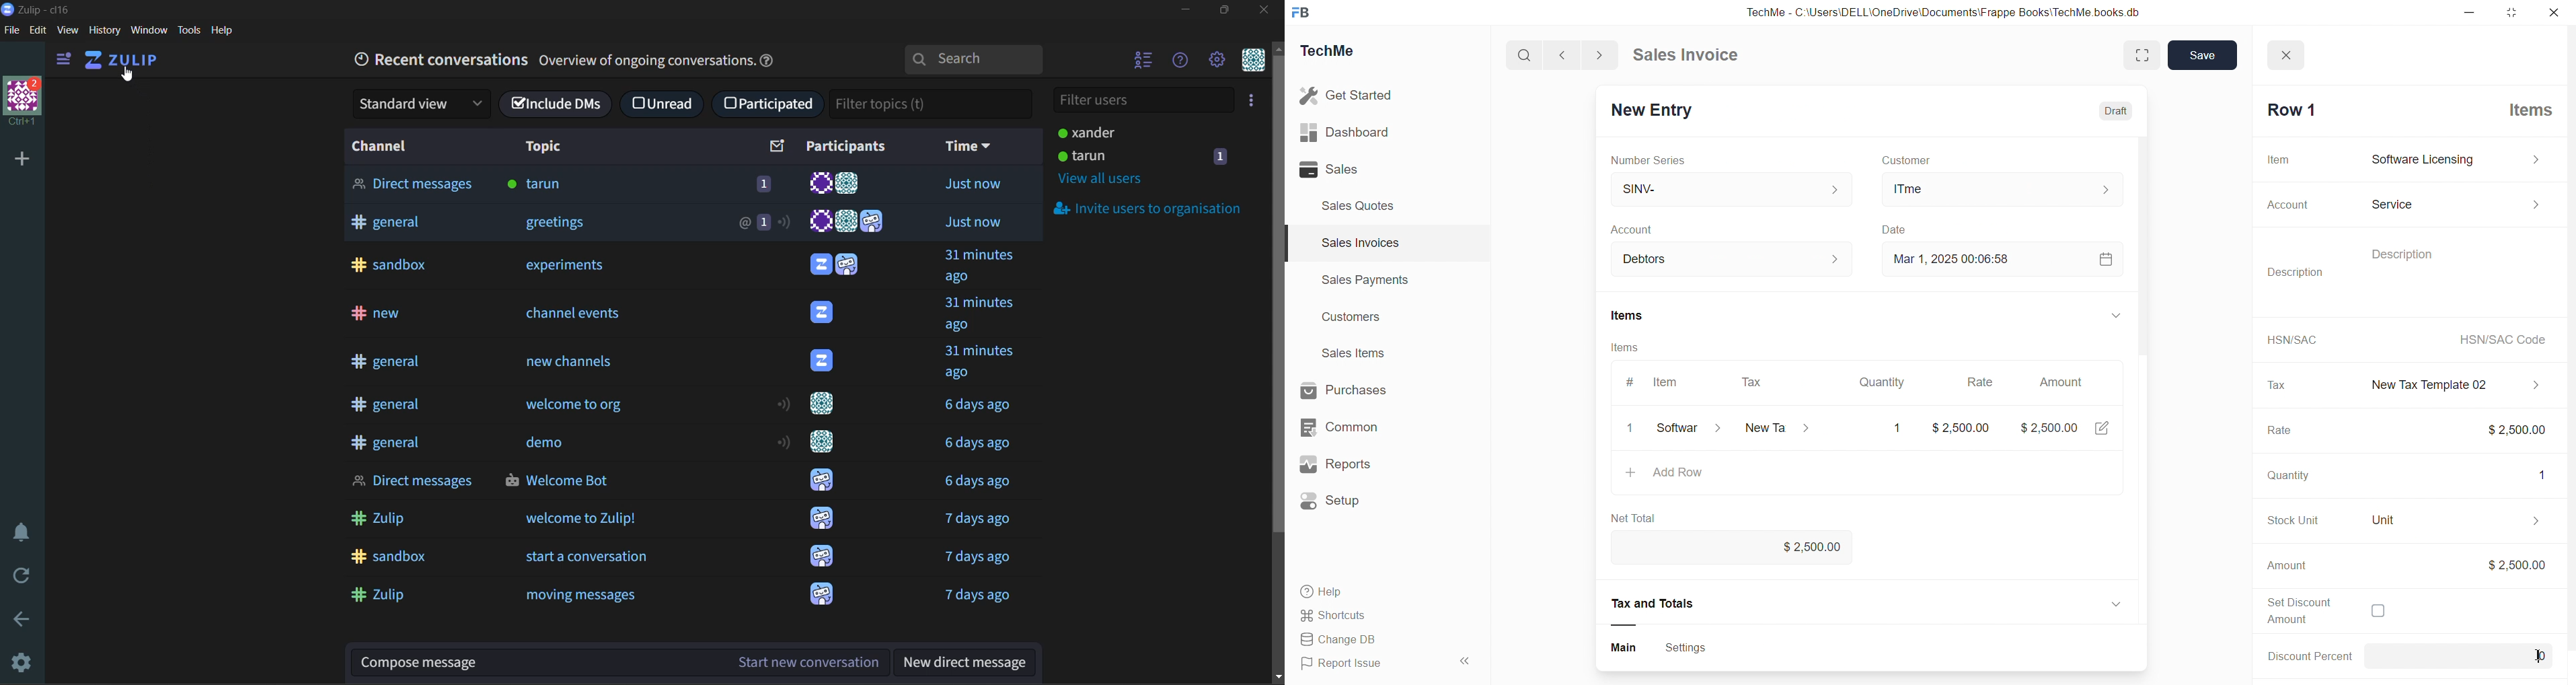 This screenshot has width=2576, height=700. I want to click on 1, so click(1633, 429).